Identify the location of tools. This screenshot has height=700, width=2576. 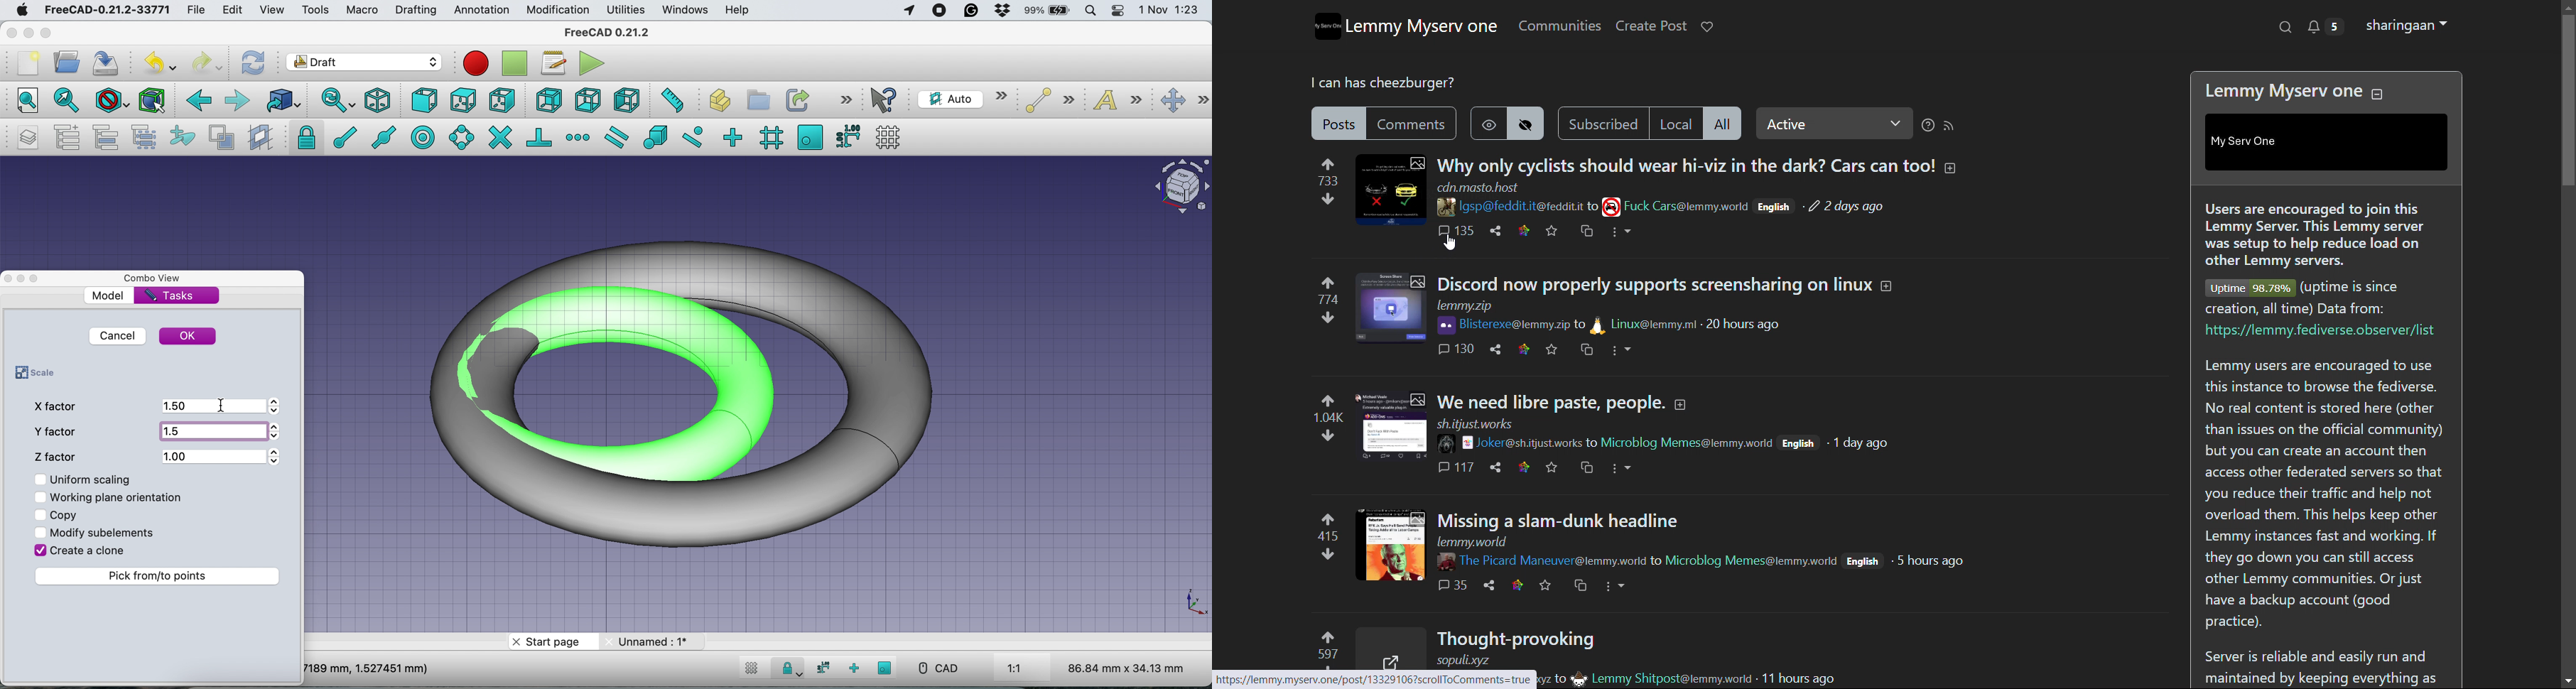
(313, 9).